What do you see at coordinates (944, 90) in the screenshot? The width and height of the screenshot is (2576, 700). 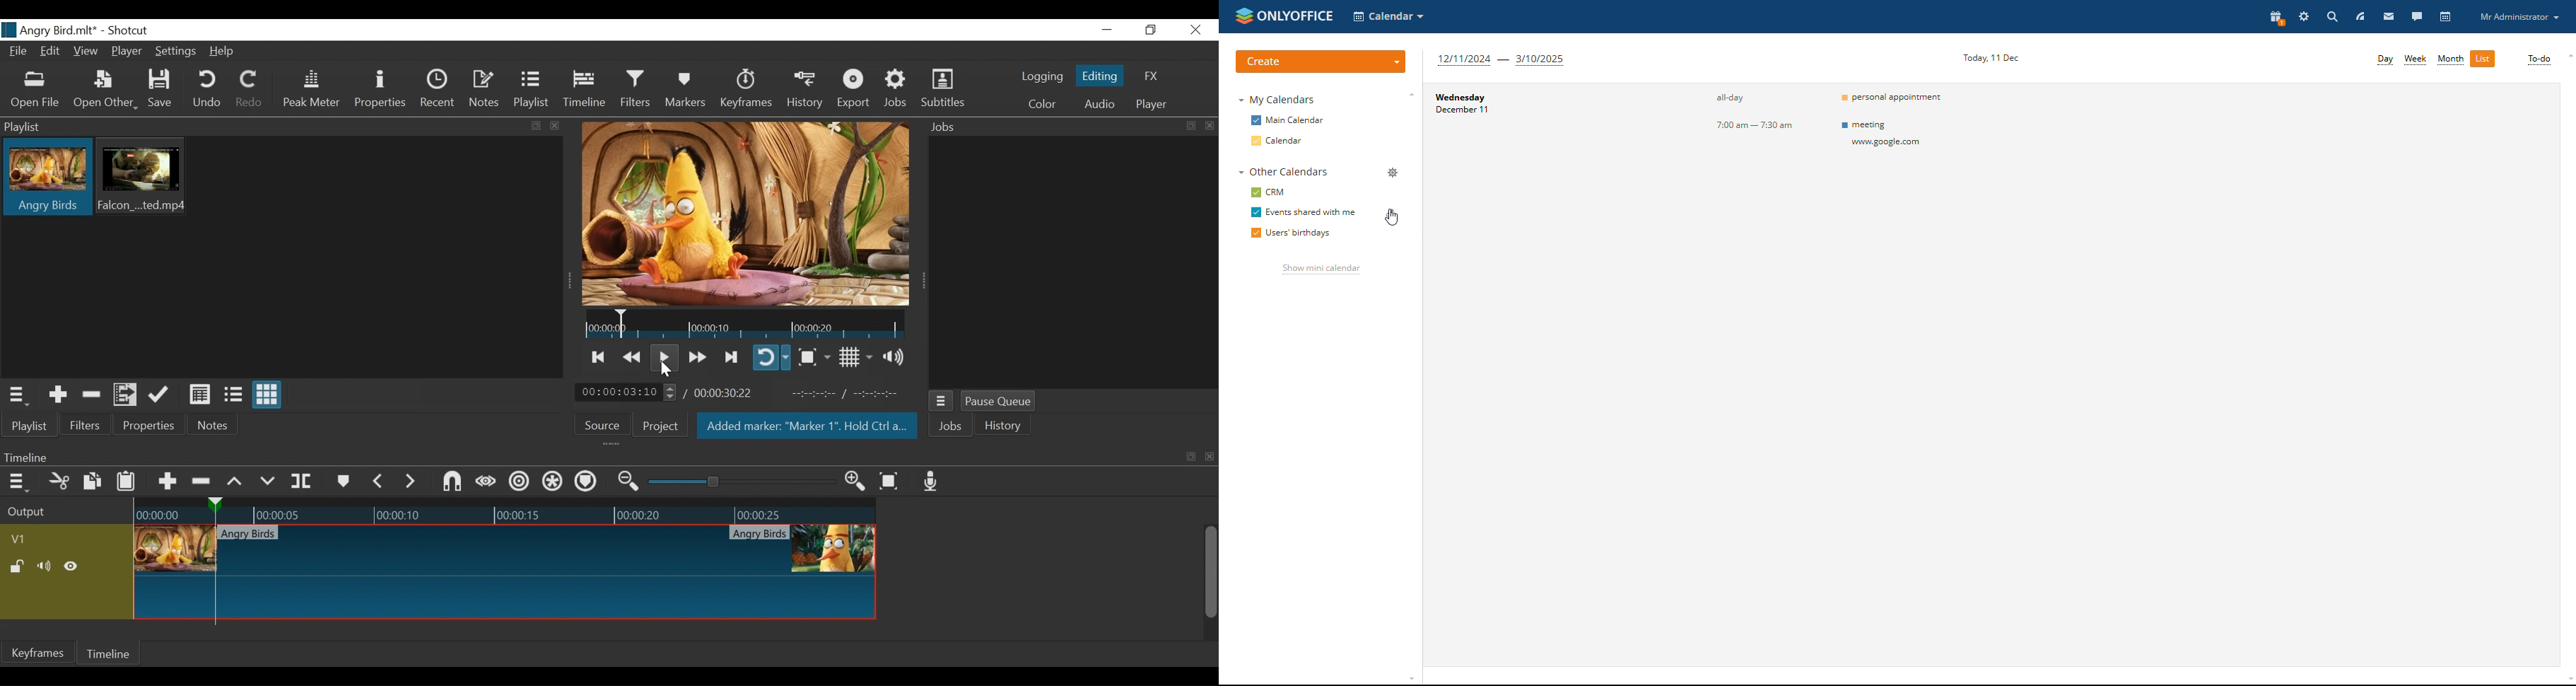 I see `Subtitles` at bounding box center [944, 90].